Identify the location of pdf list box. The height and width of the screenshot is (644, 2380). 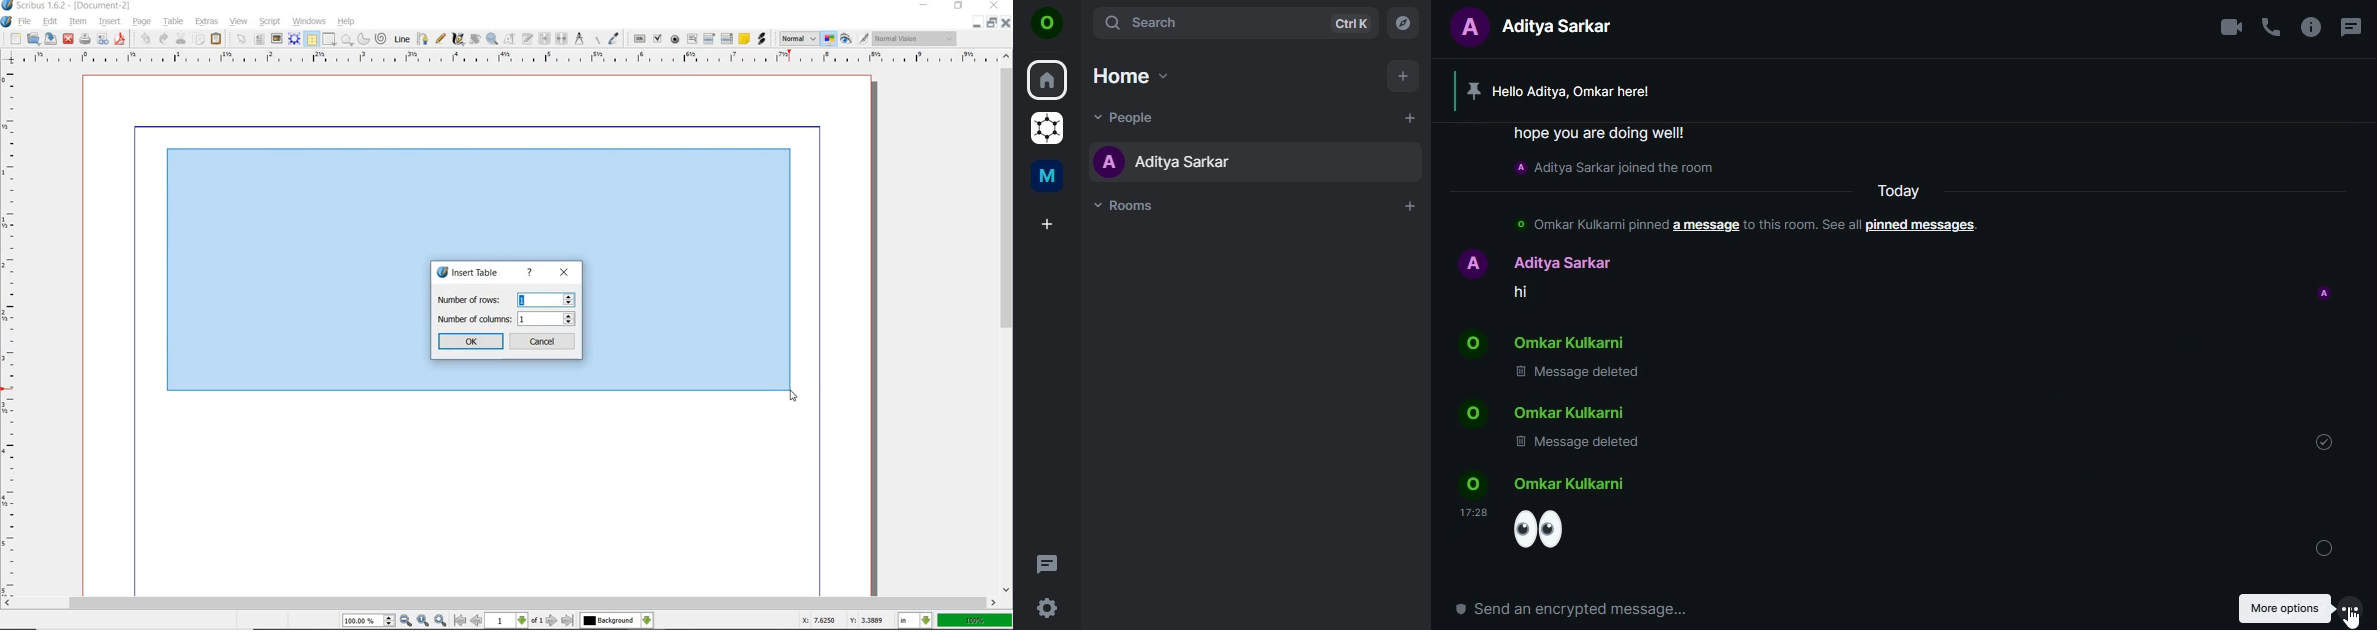
(728, 38).